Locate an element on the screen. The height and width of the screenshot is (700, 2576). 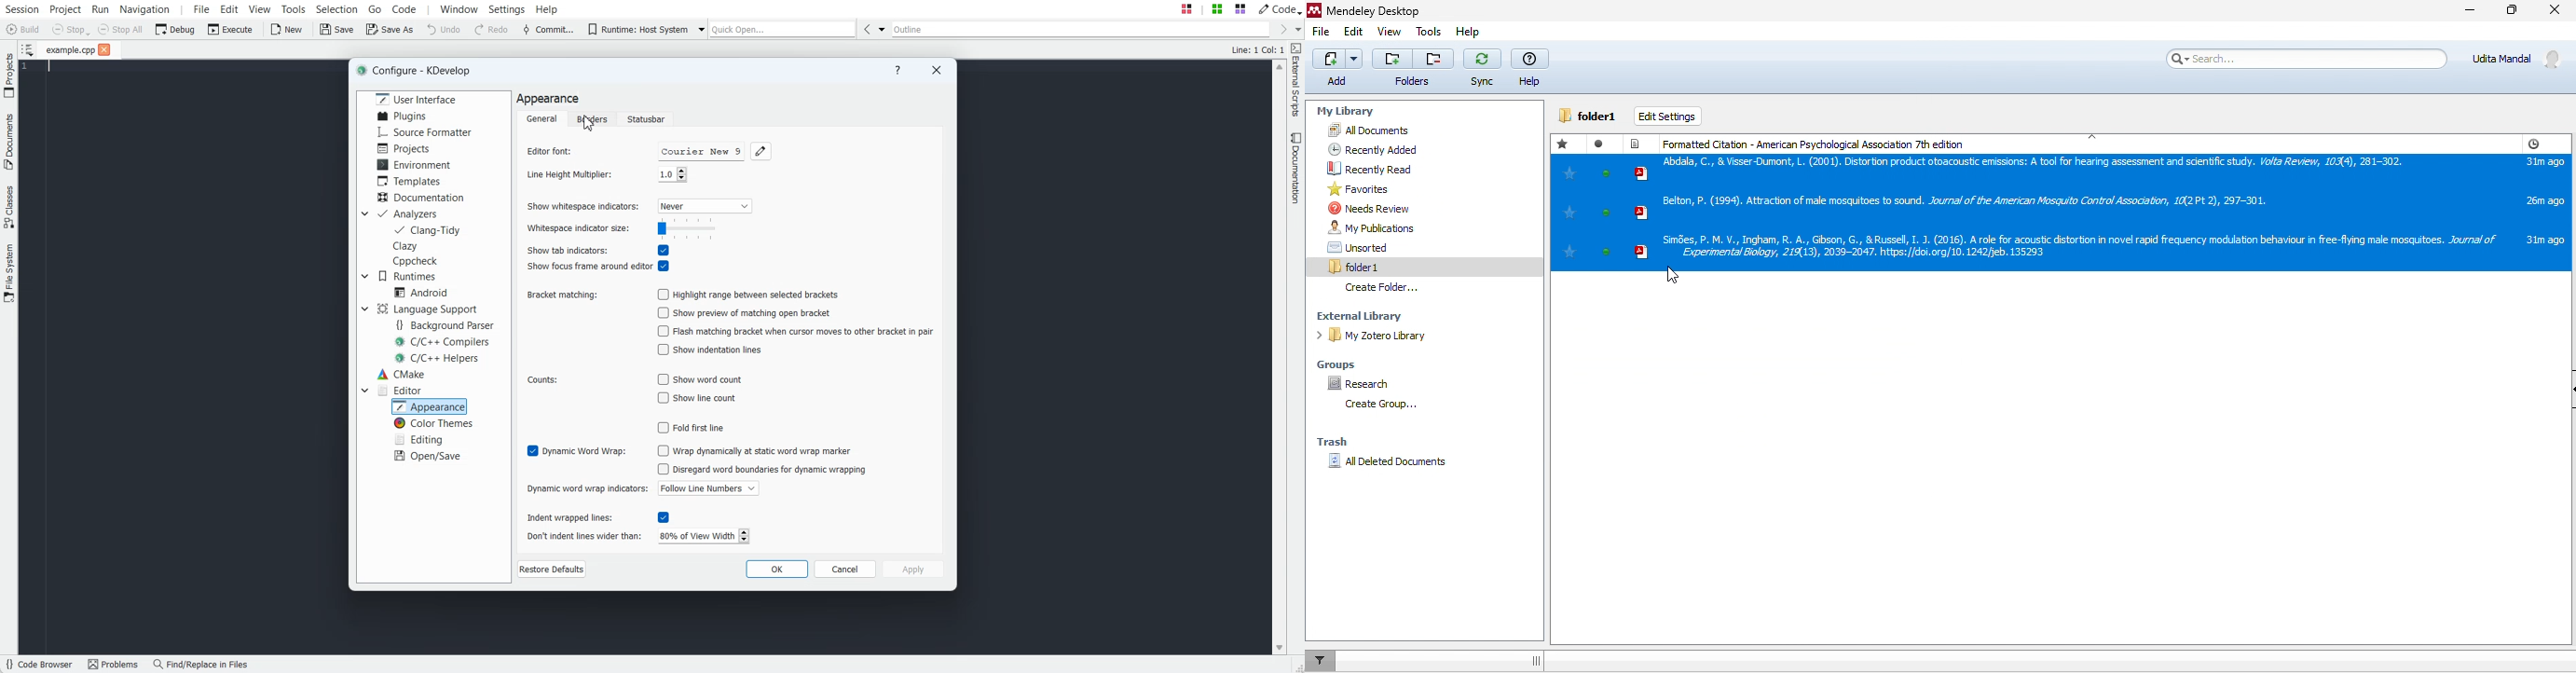
Go Back is located at coordinates (866, 29).